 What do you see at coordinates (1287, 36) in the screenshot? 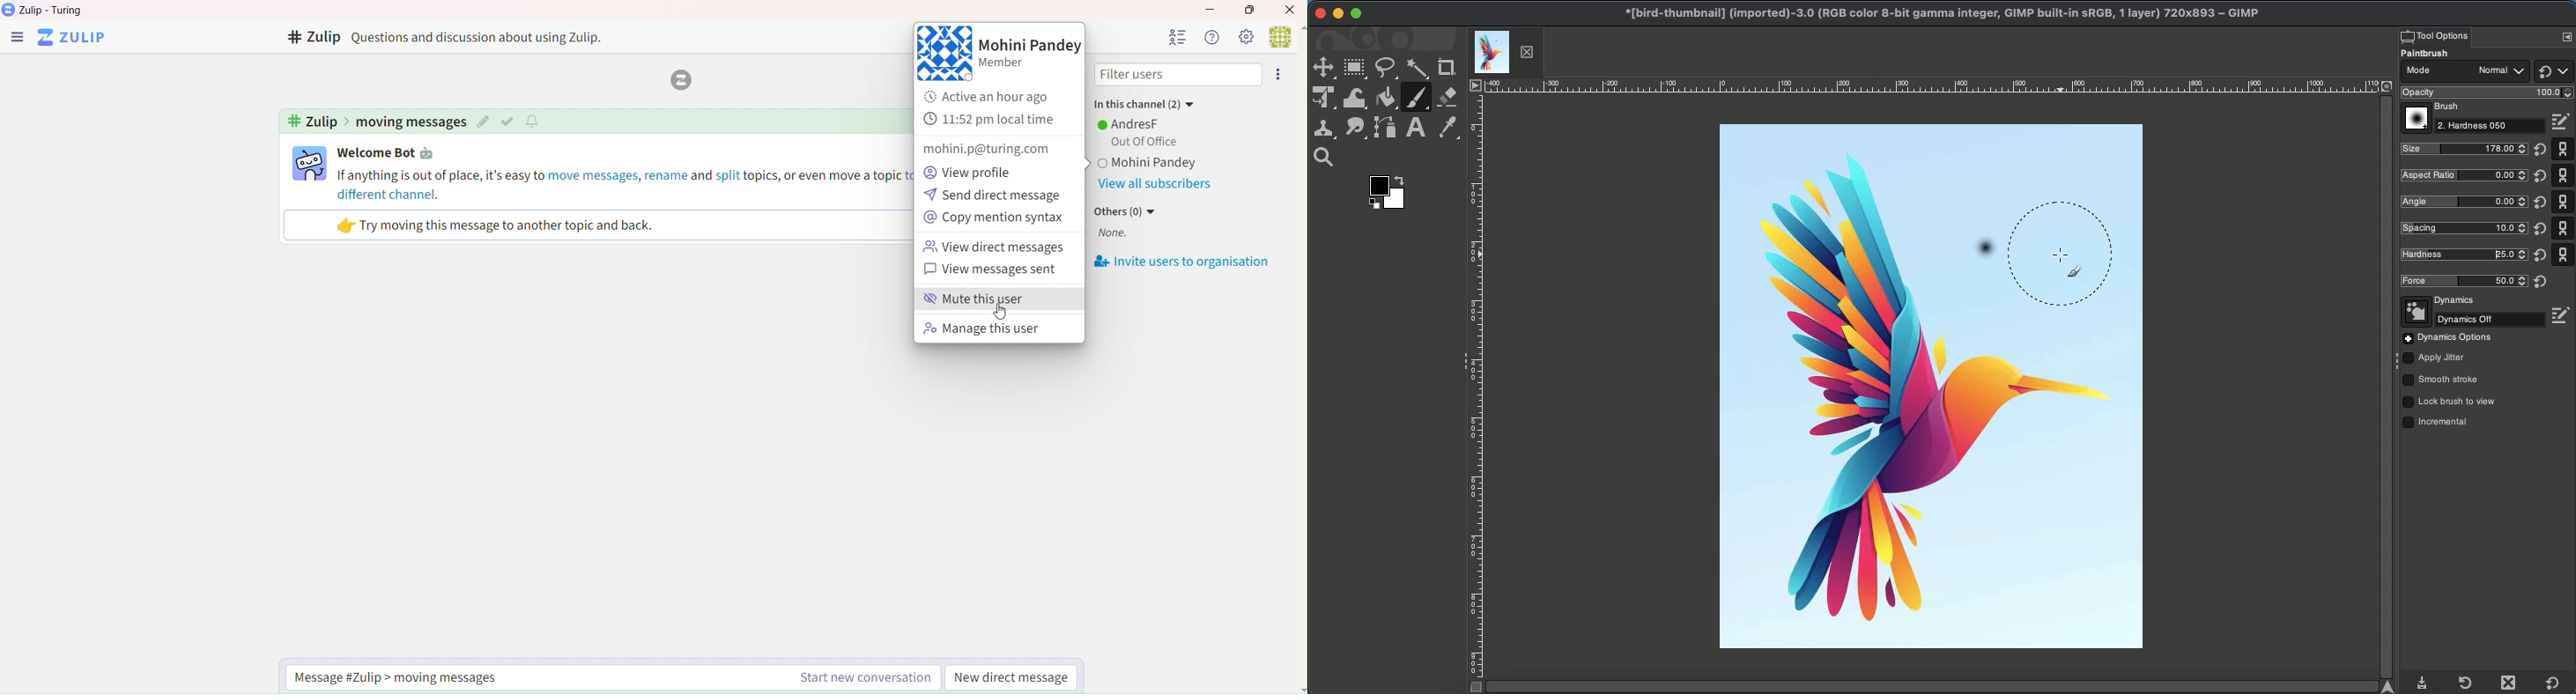
I see `User` at bounding box center [1287, 36].